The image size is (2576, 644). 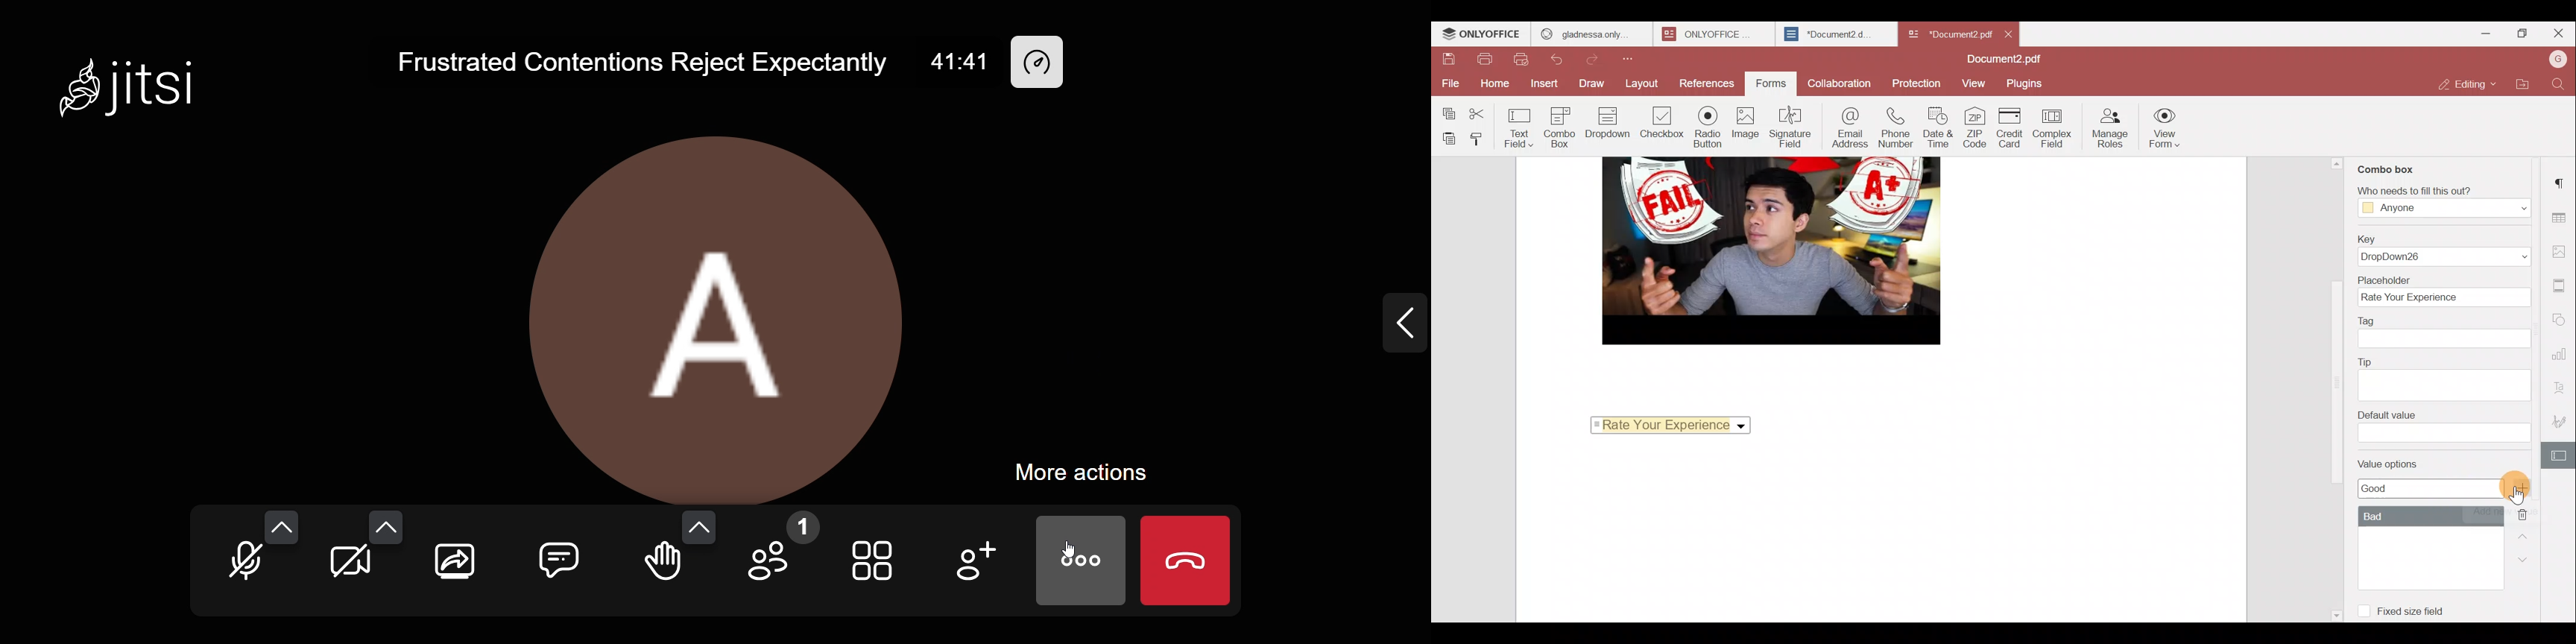 I want to click on Combo box, so click(x=1564, y=127).